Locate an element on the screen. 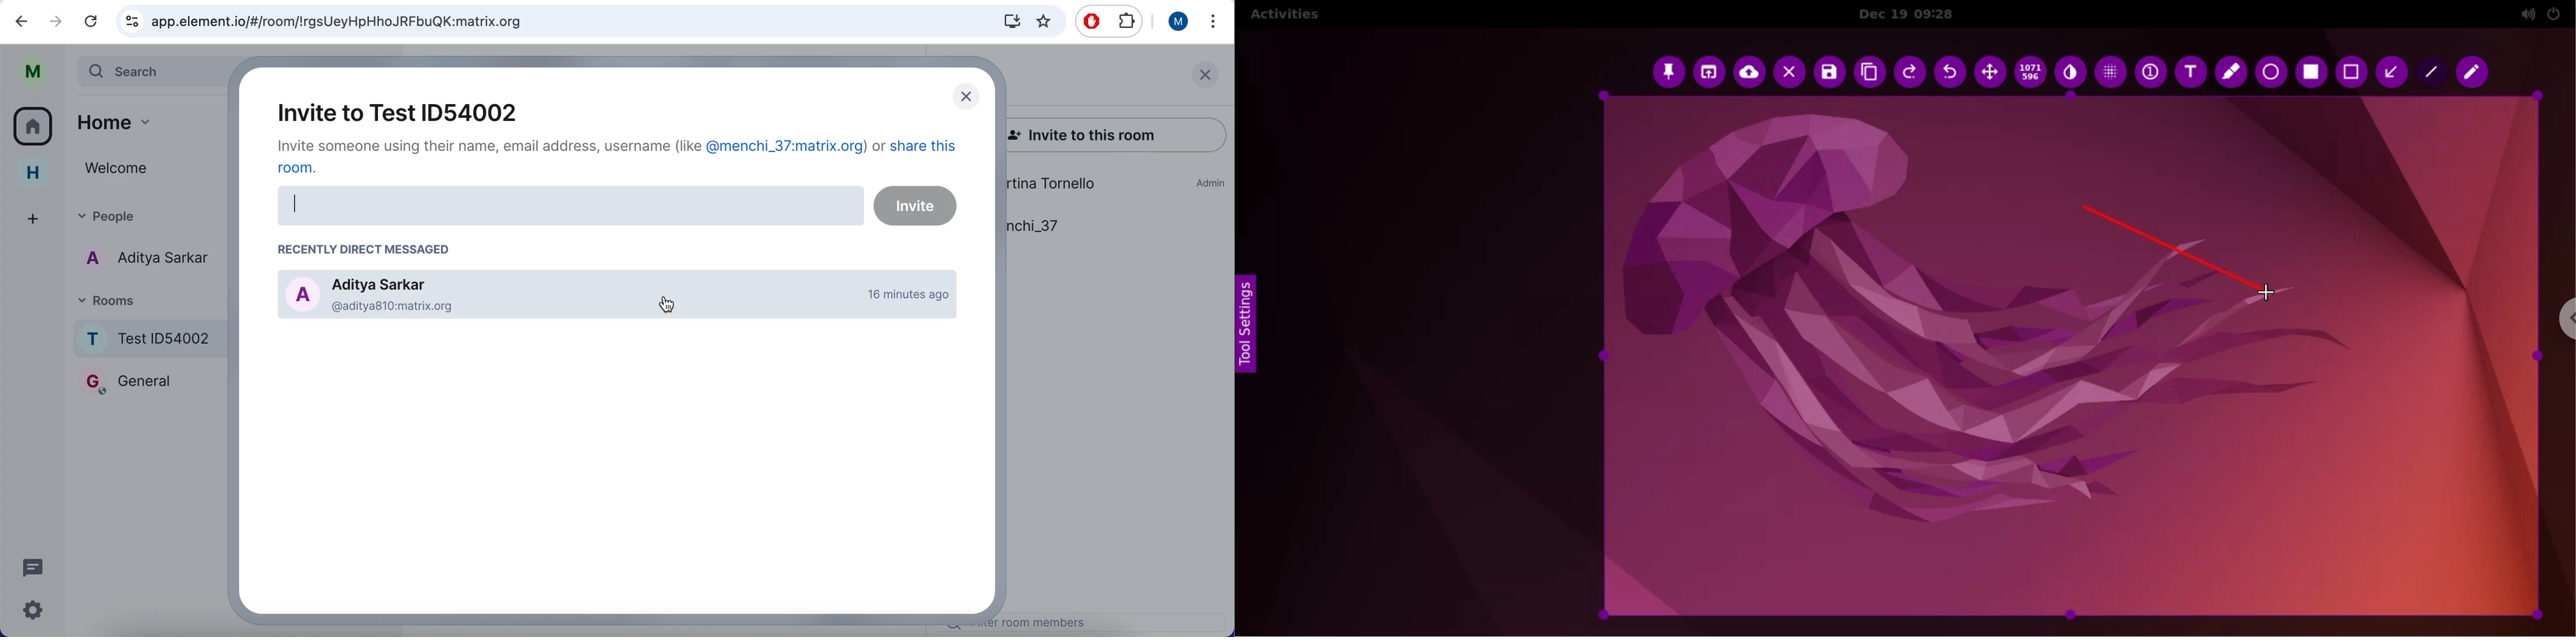  inverter is located at coordinates (2069, 73).